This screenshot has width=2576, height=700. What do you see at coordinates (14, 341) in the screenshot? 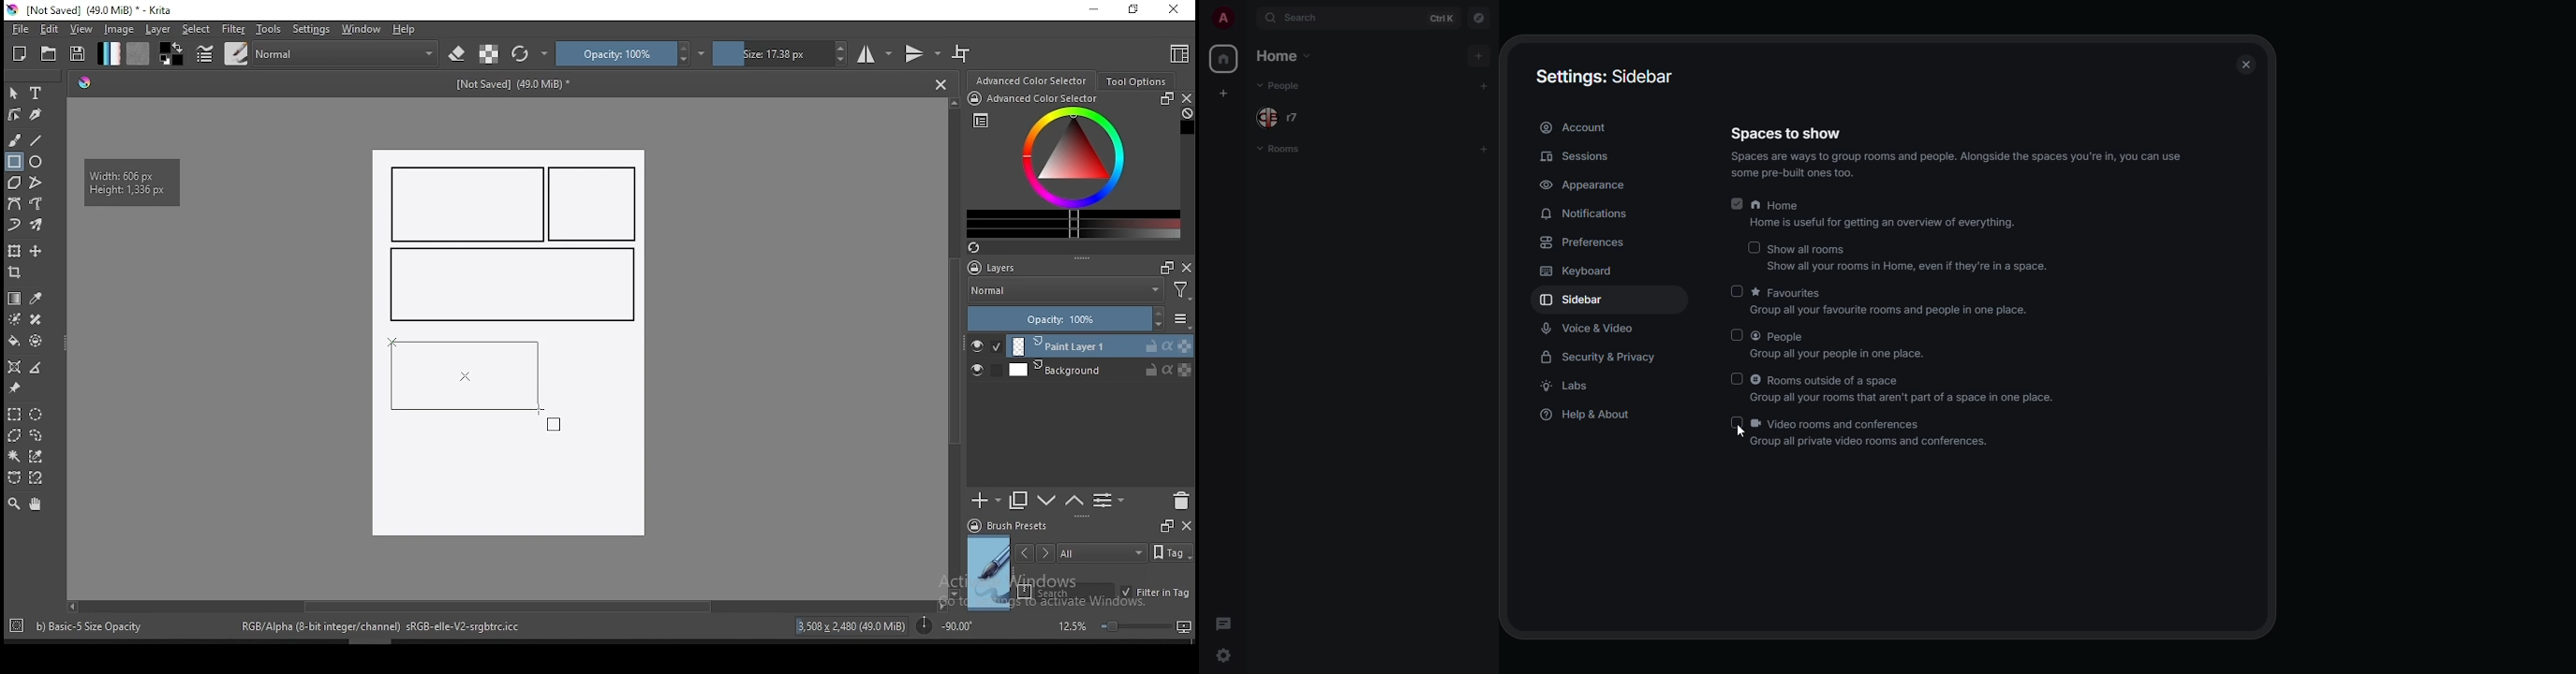
I see `paint bucket tool` at bounding box center [14, 341].